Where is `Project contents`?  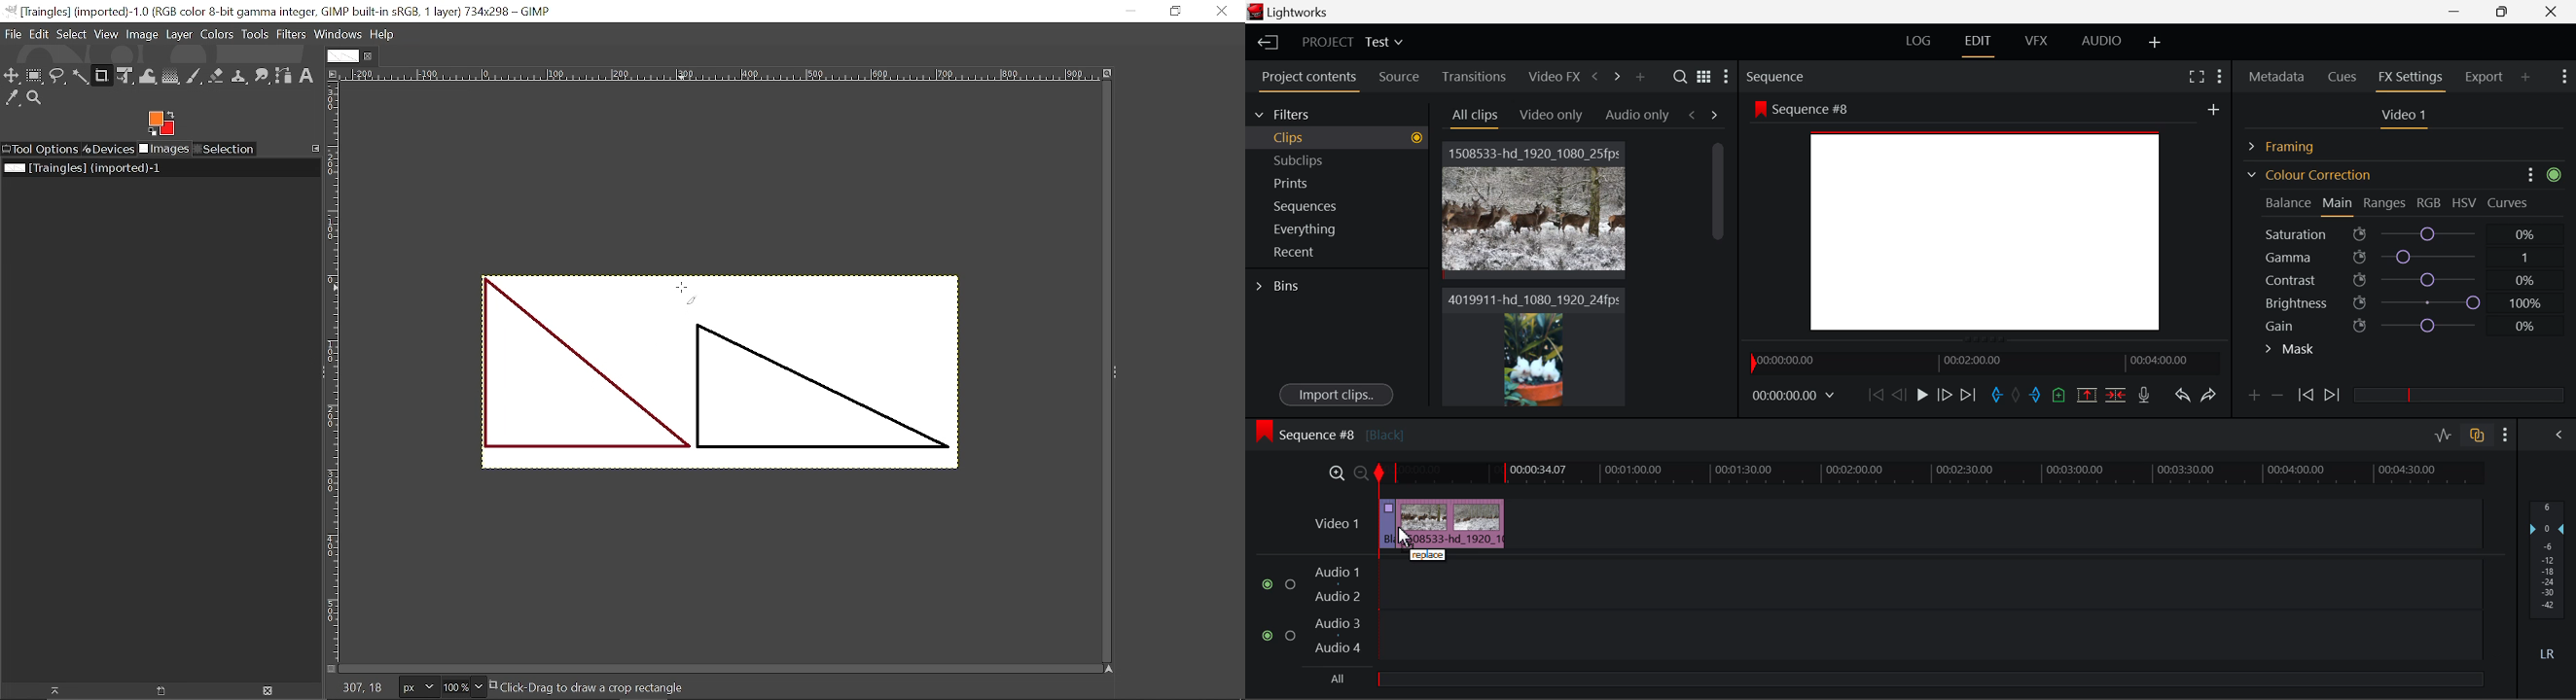
Project contents is located at coordinates (1308, 80).